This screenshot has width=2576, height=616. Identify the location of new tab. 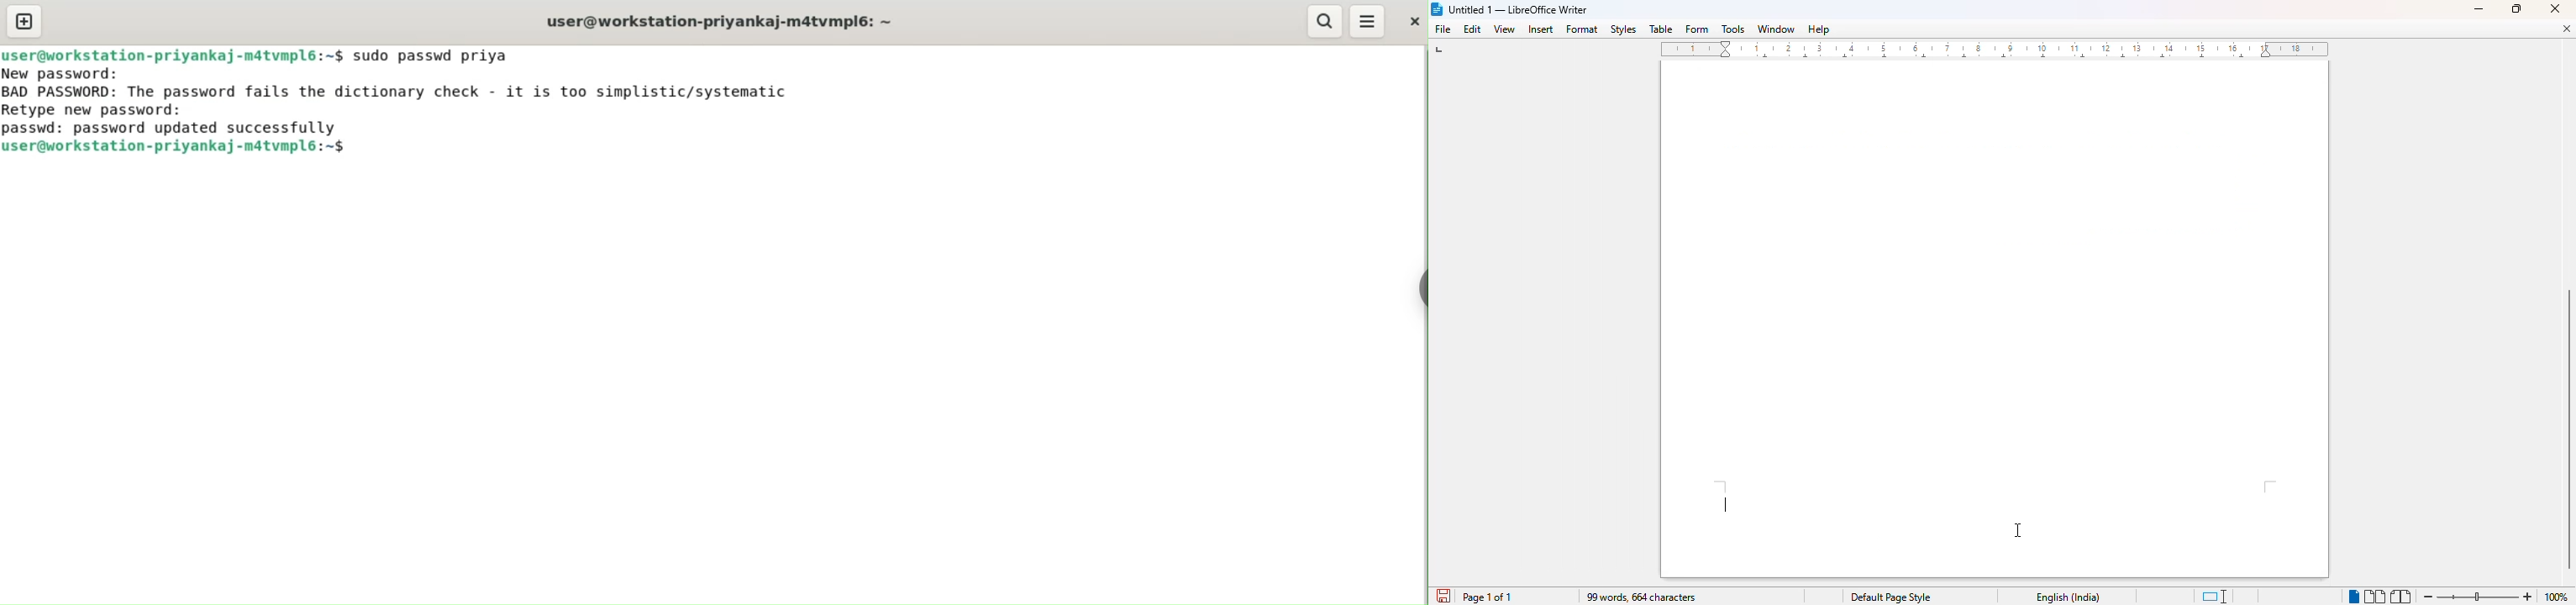
(24, 21).